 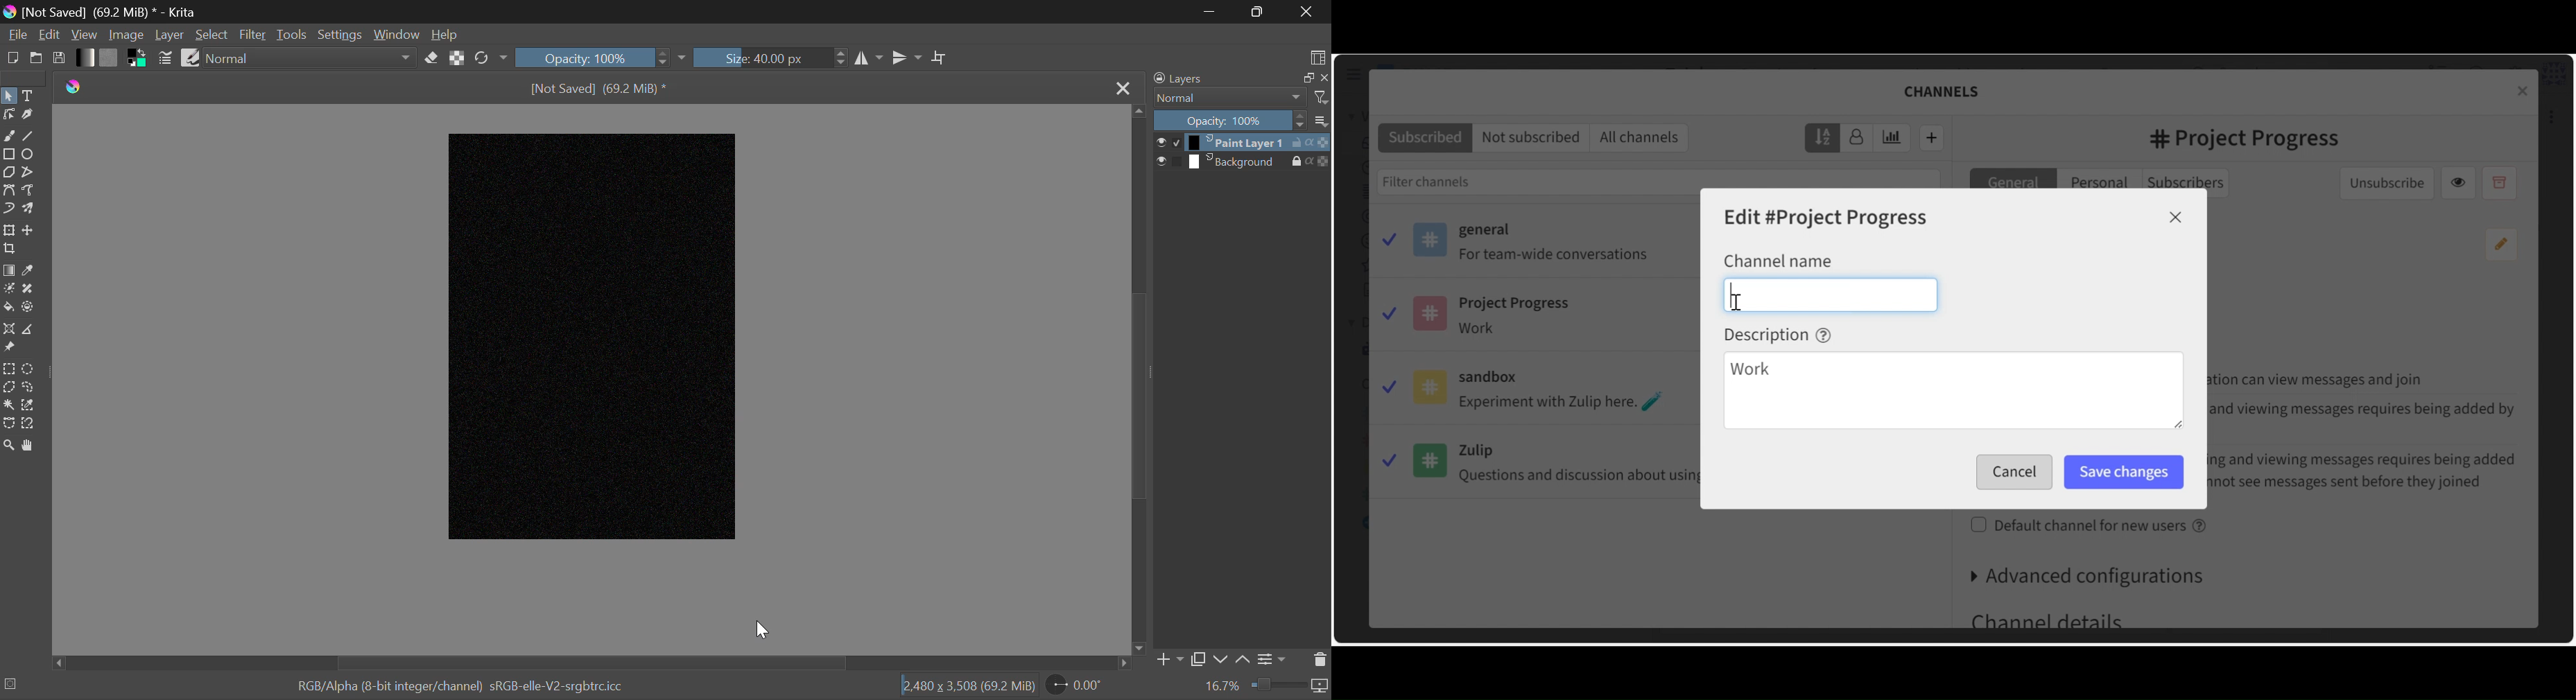 I want to click on Image with Starry Night Effect, so click(x=594, y=337).